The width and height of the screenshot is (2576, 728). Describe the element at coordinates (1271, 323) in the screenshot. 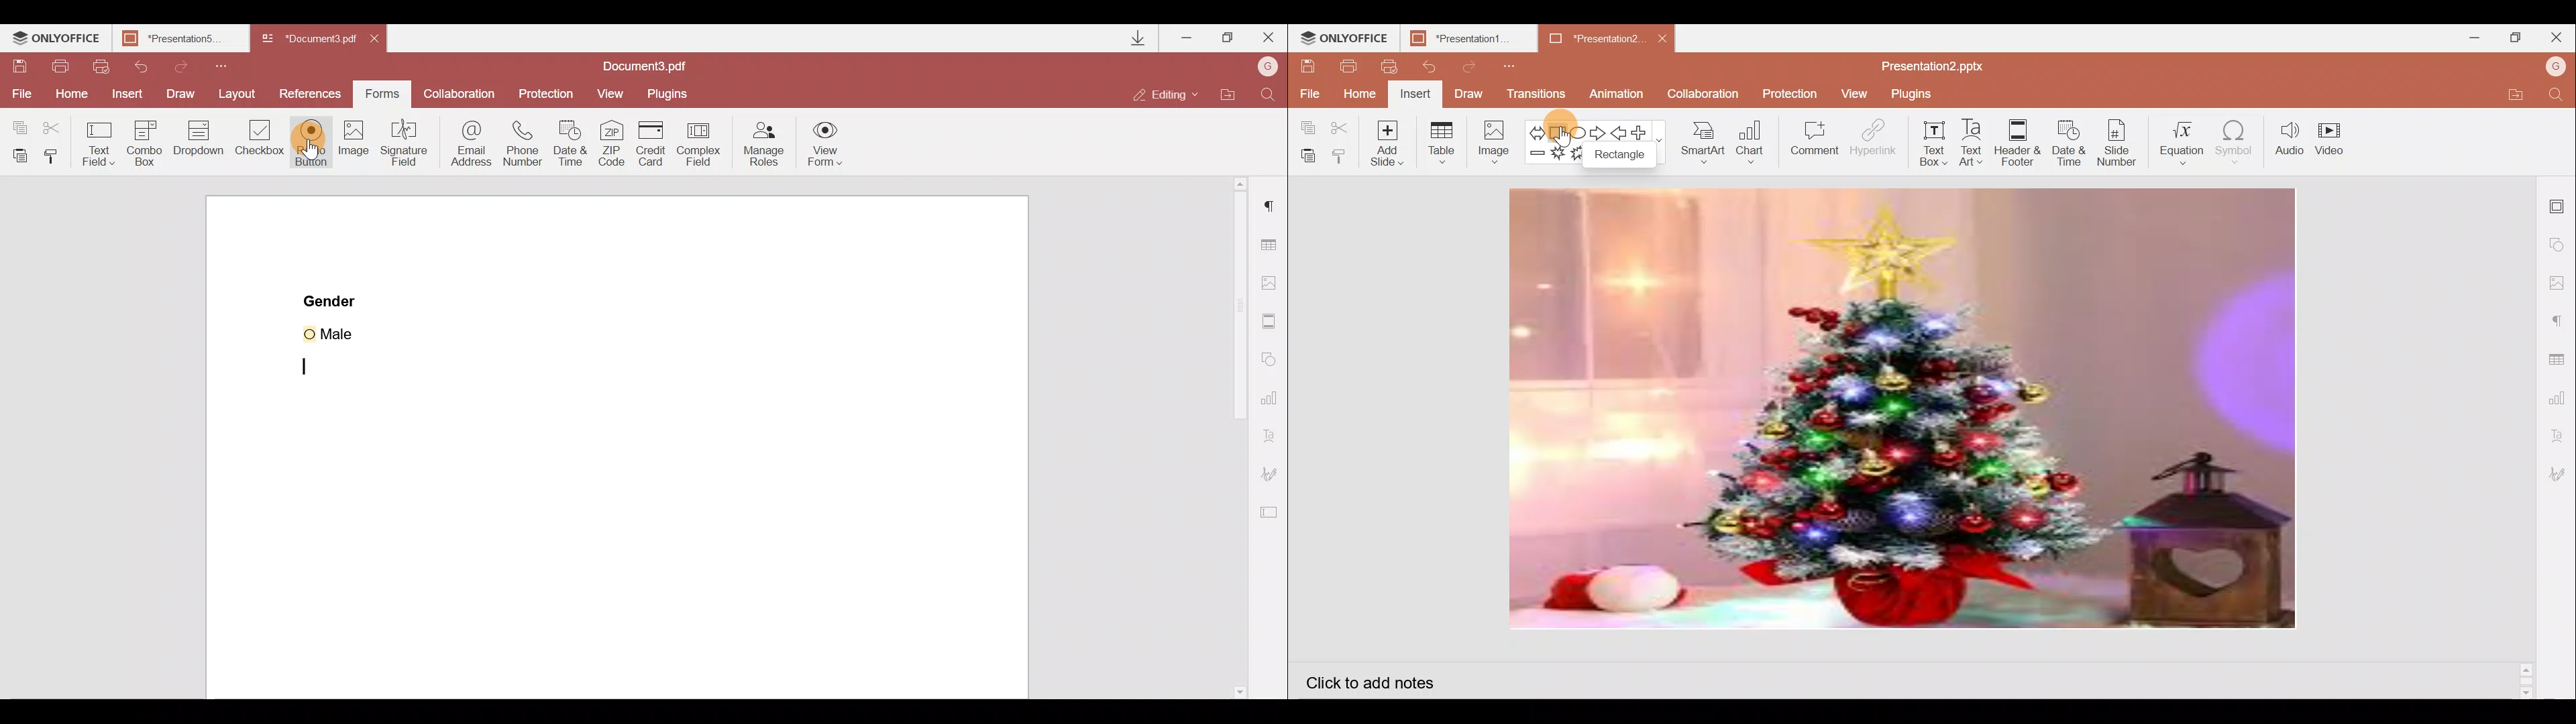

I see `Headers & footers settings` at that location.